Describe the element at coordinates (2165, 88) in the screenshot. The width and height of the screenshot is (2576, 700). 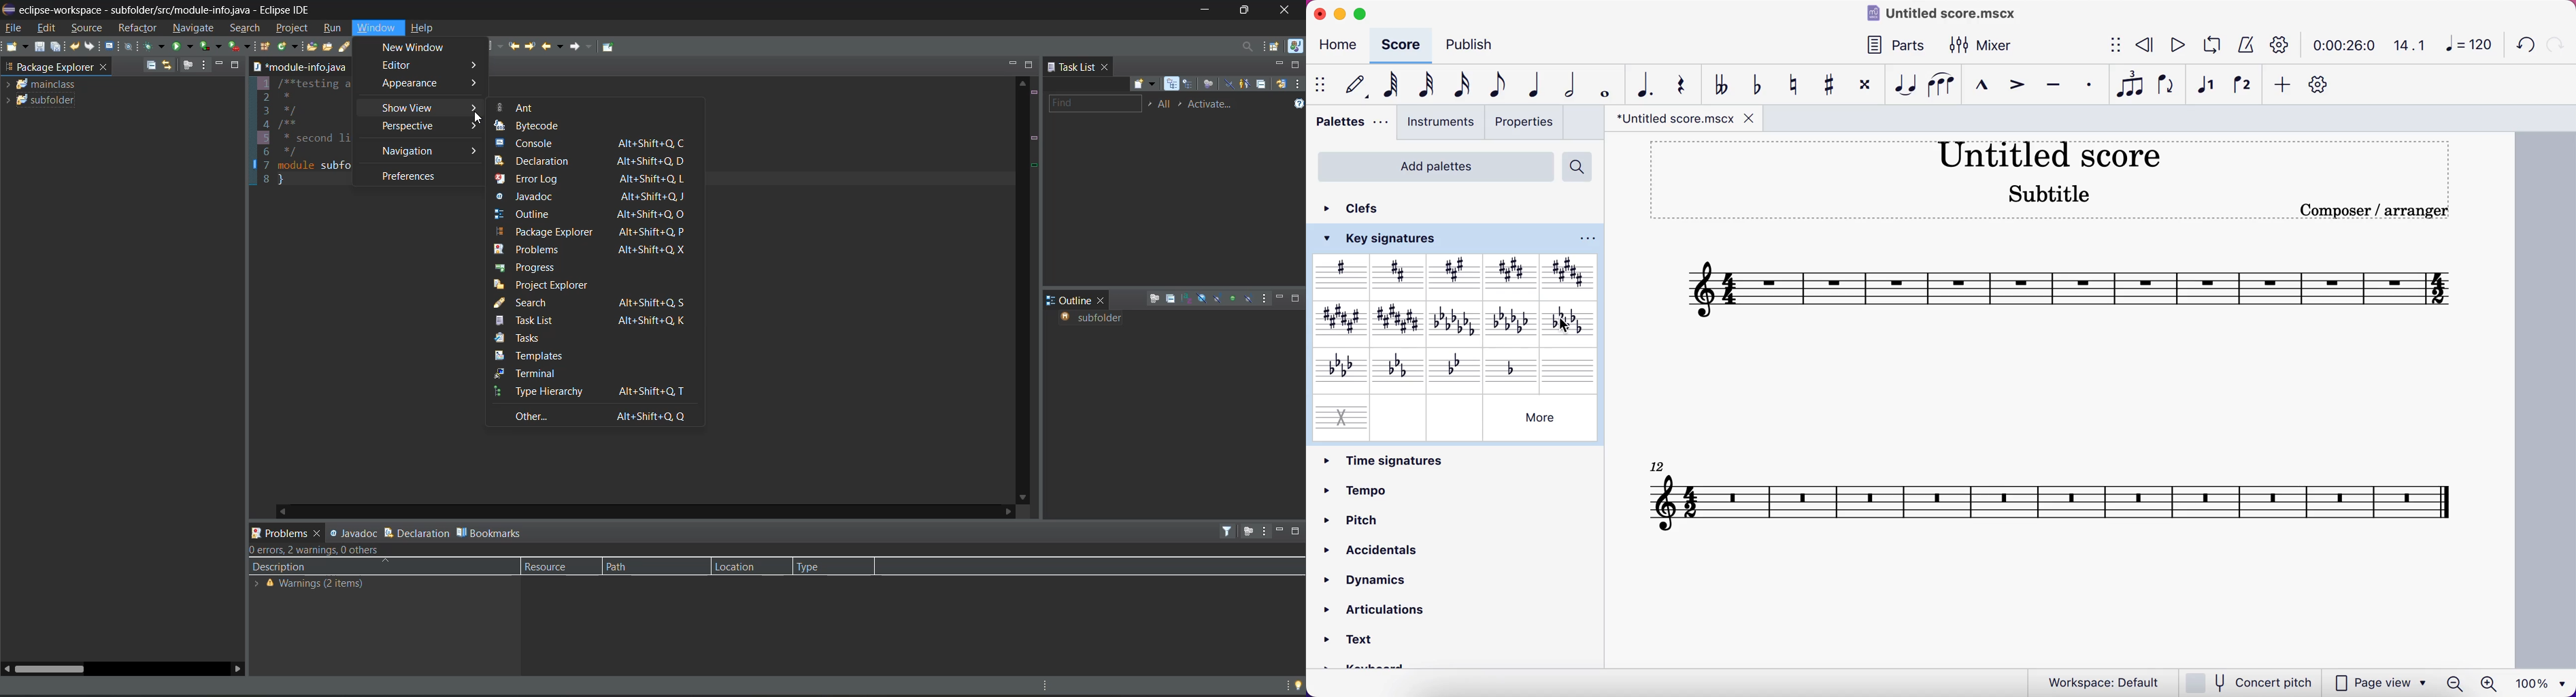
I see `flip direction` at that location.